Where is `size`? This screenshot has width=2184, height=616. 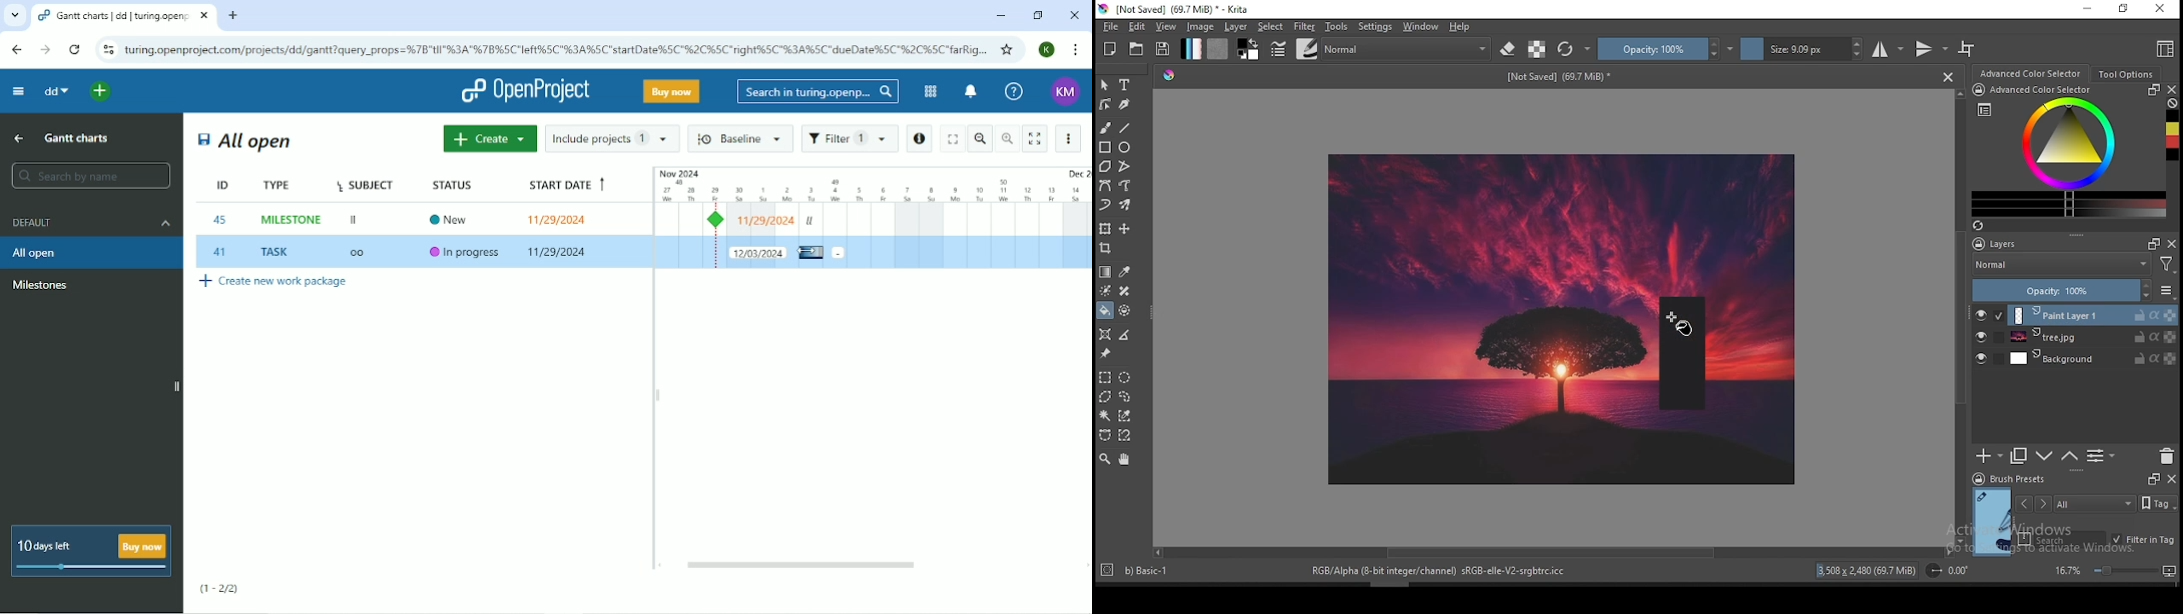
size is located at coordinates (1802, 49).